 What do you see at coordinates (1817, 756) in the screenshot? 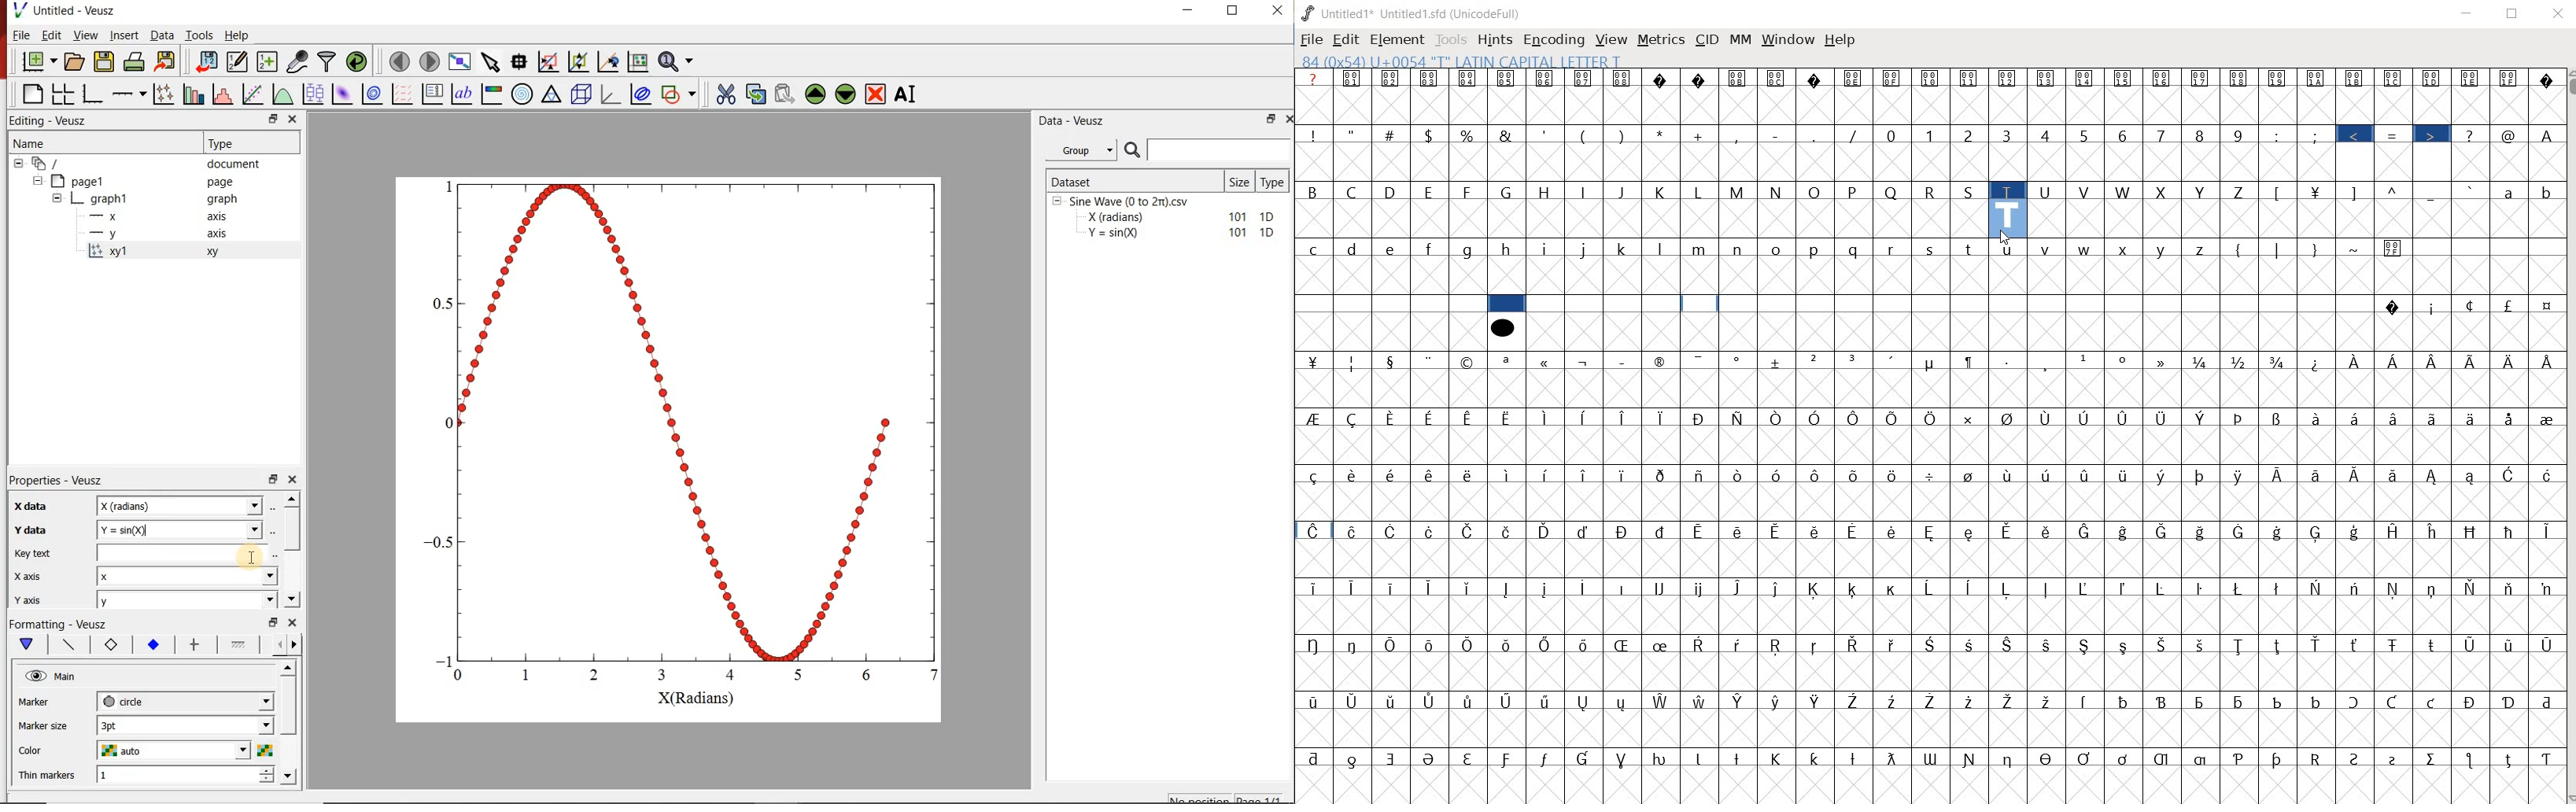
I see `Symbol` at bounding box center [1817, 756].